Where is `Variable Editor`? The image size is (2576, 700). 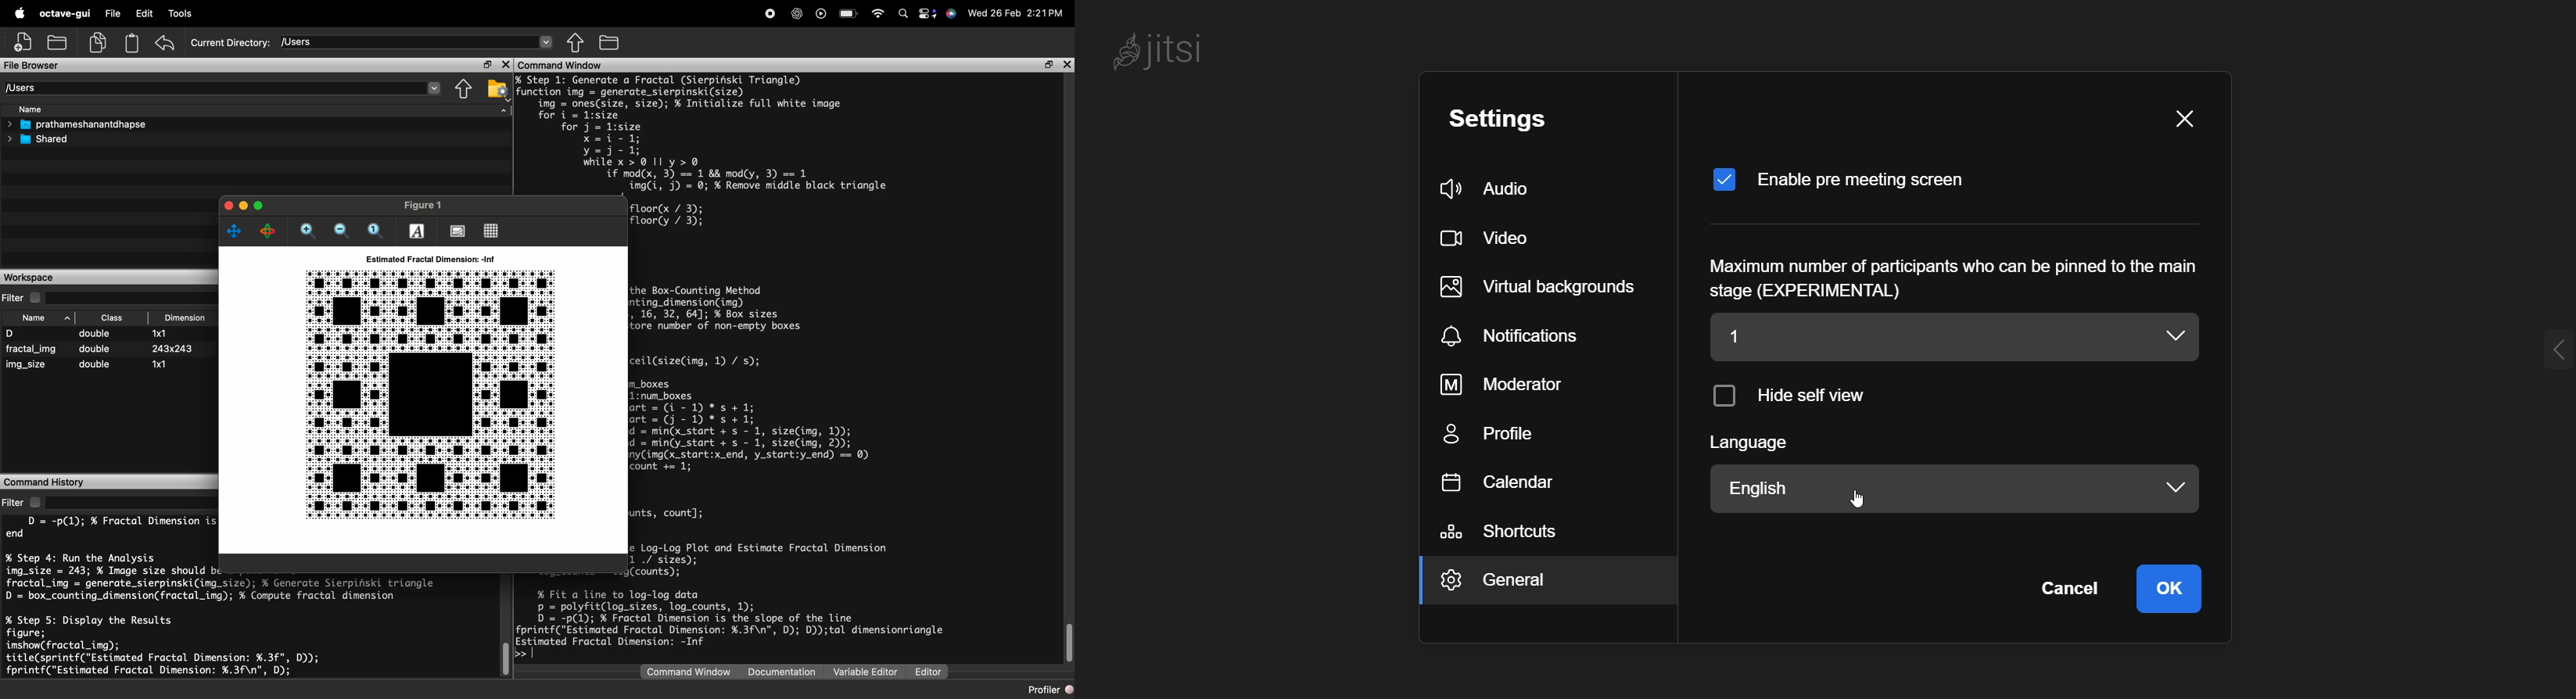 Variable Editor is located at coordinates (866, 672).